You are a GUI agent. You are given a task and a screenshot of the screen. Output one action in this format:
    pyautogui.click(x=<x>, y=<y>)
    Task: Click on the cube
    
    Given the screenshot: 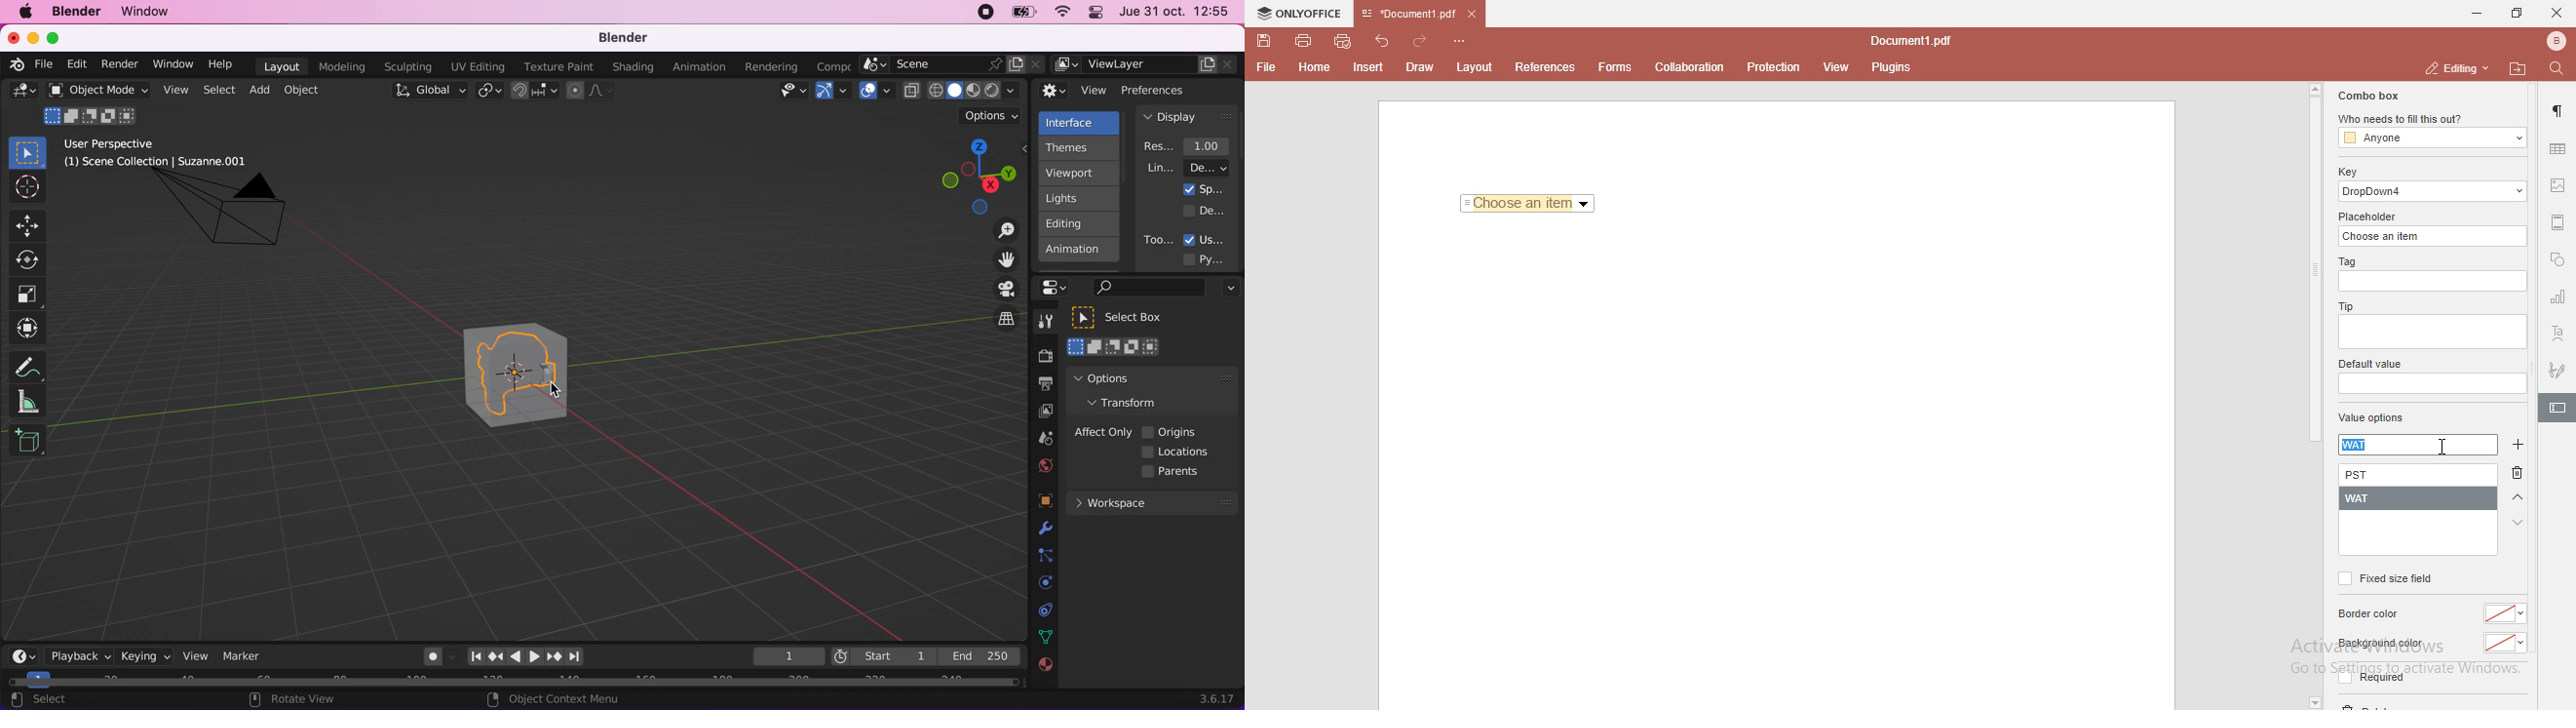 What is the action you would take?
    pyautogui.click(x=538, y=376)
    